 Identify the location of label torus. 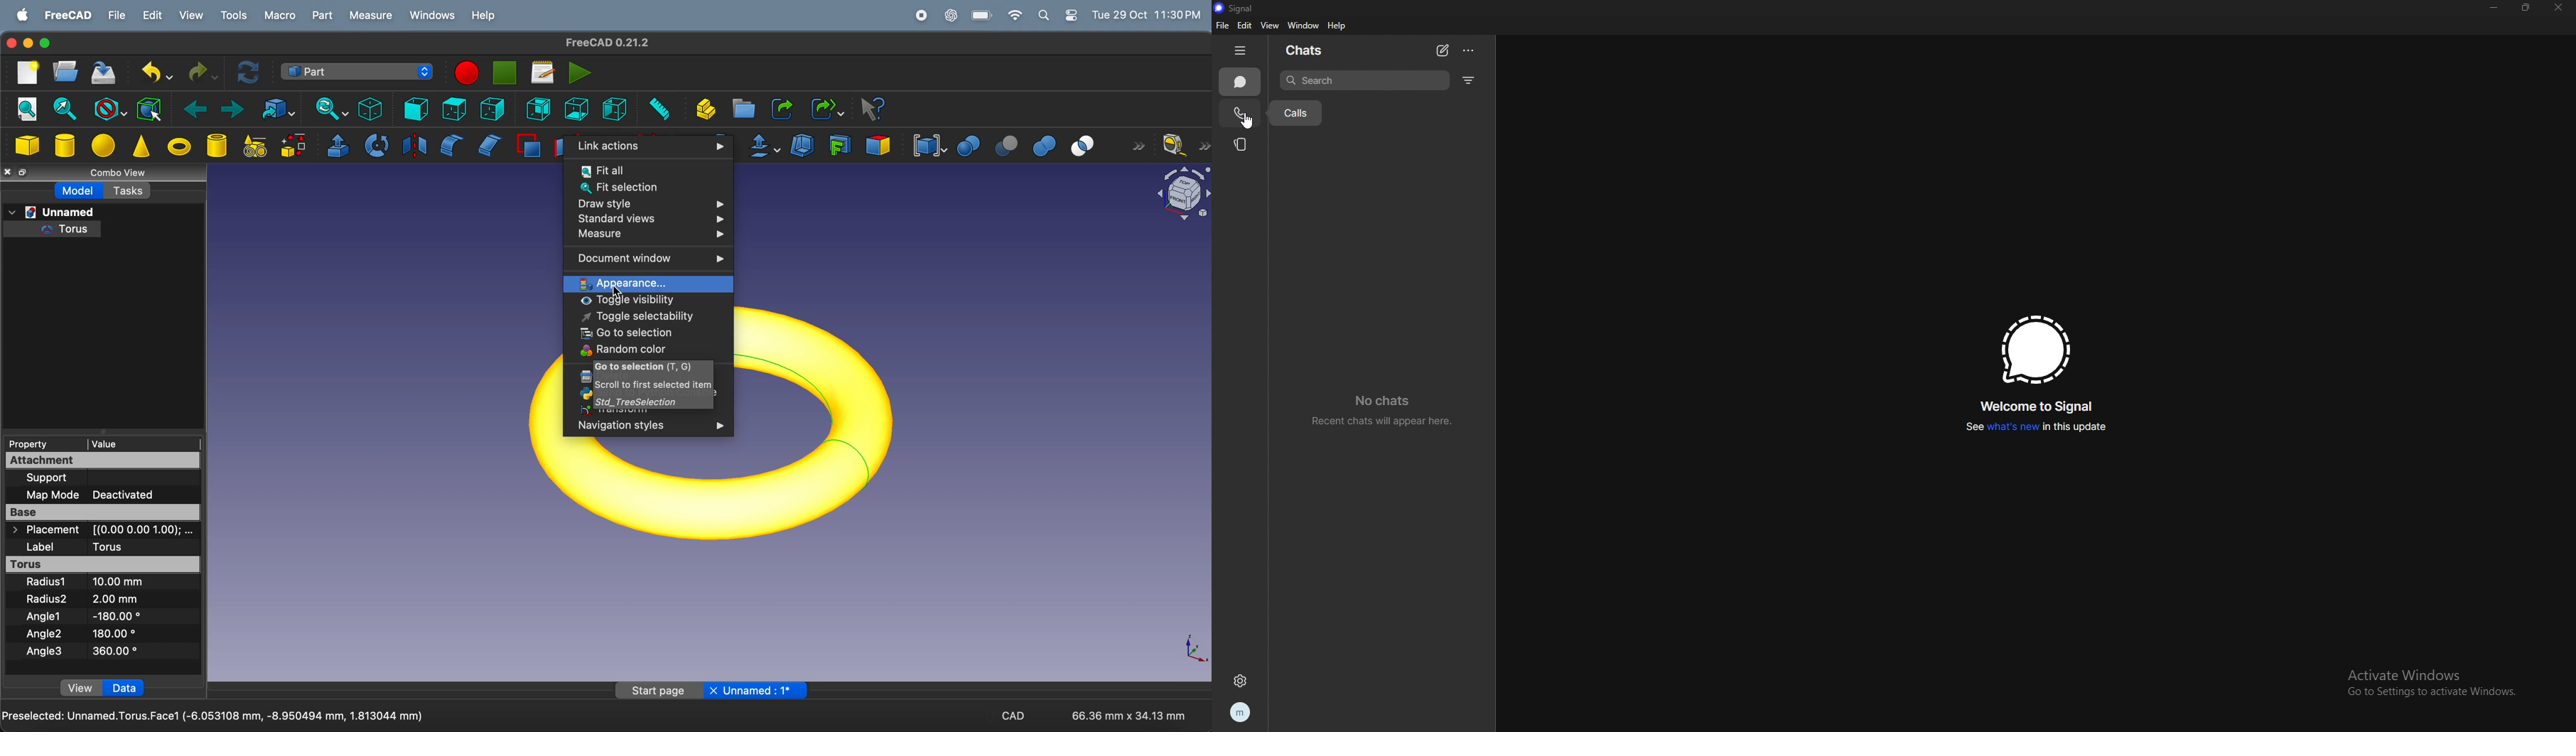
(84, 547).